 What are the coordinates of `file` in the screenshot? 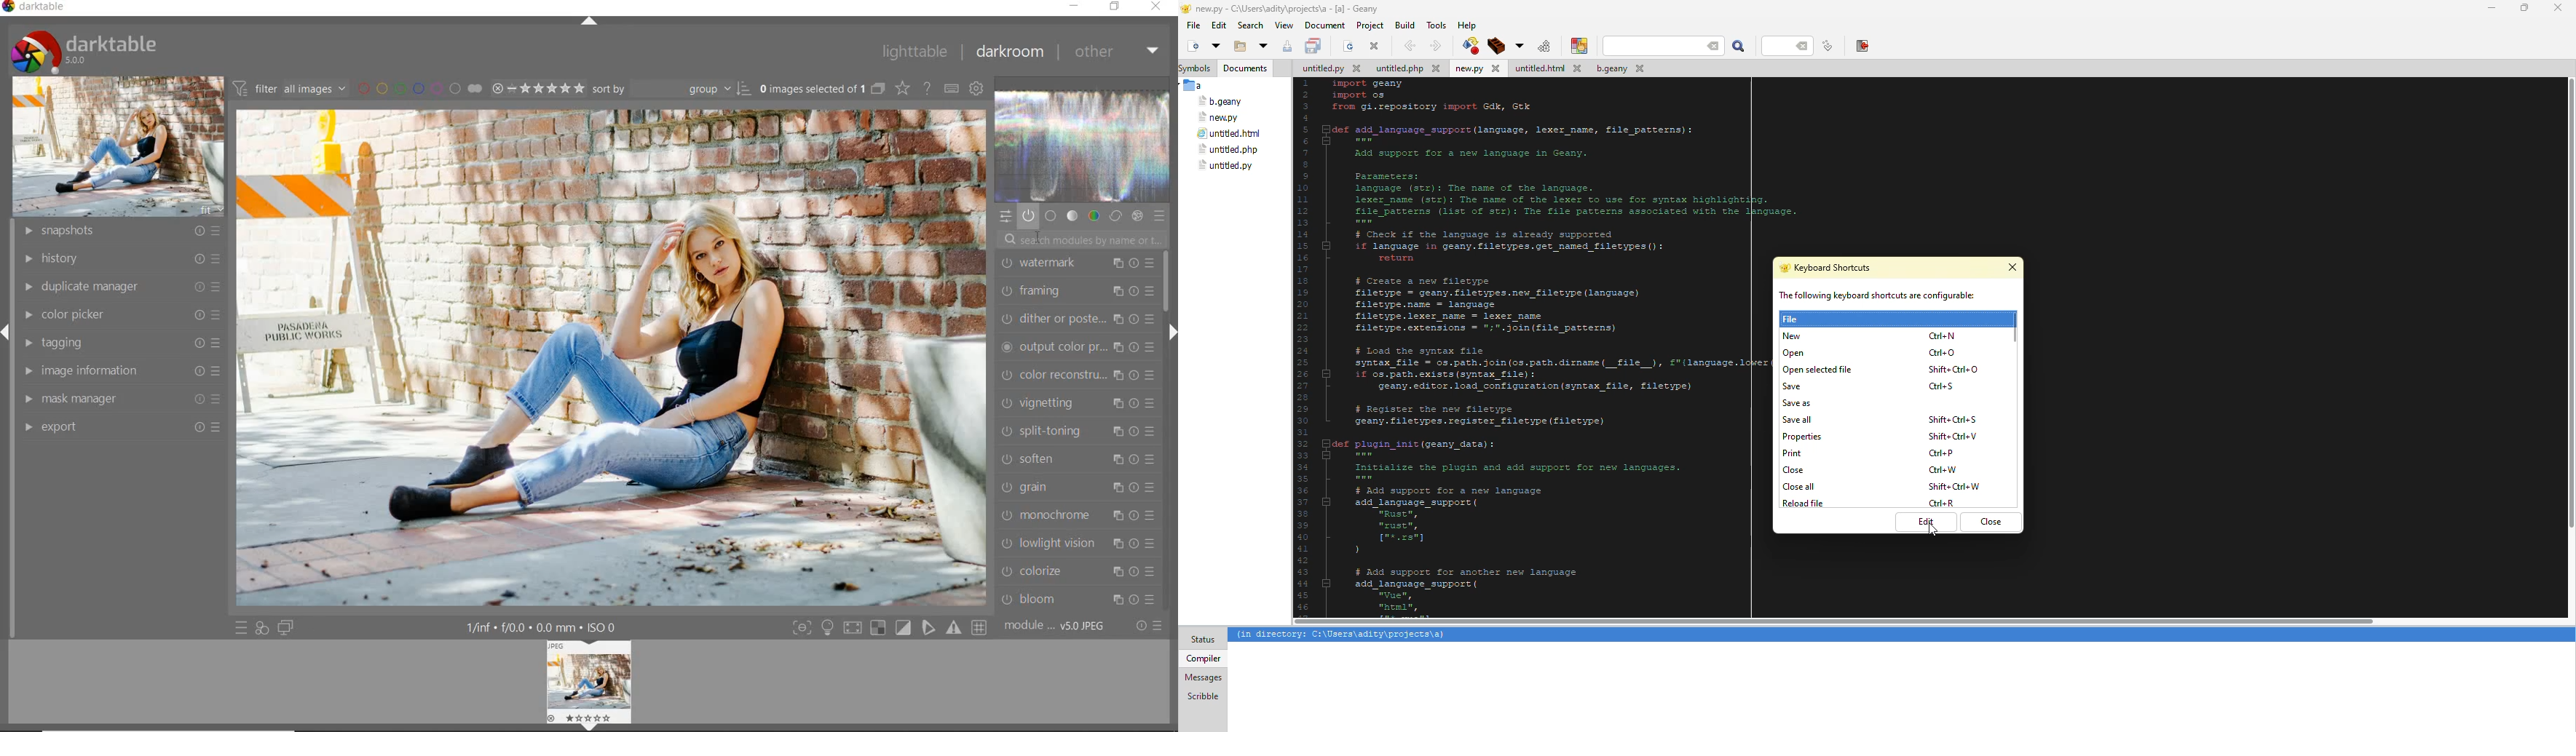 It's located at (1618, 71).